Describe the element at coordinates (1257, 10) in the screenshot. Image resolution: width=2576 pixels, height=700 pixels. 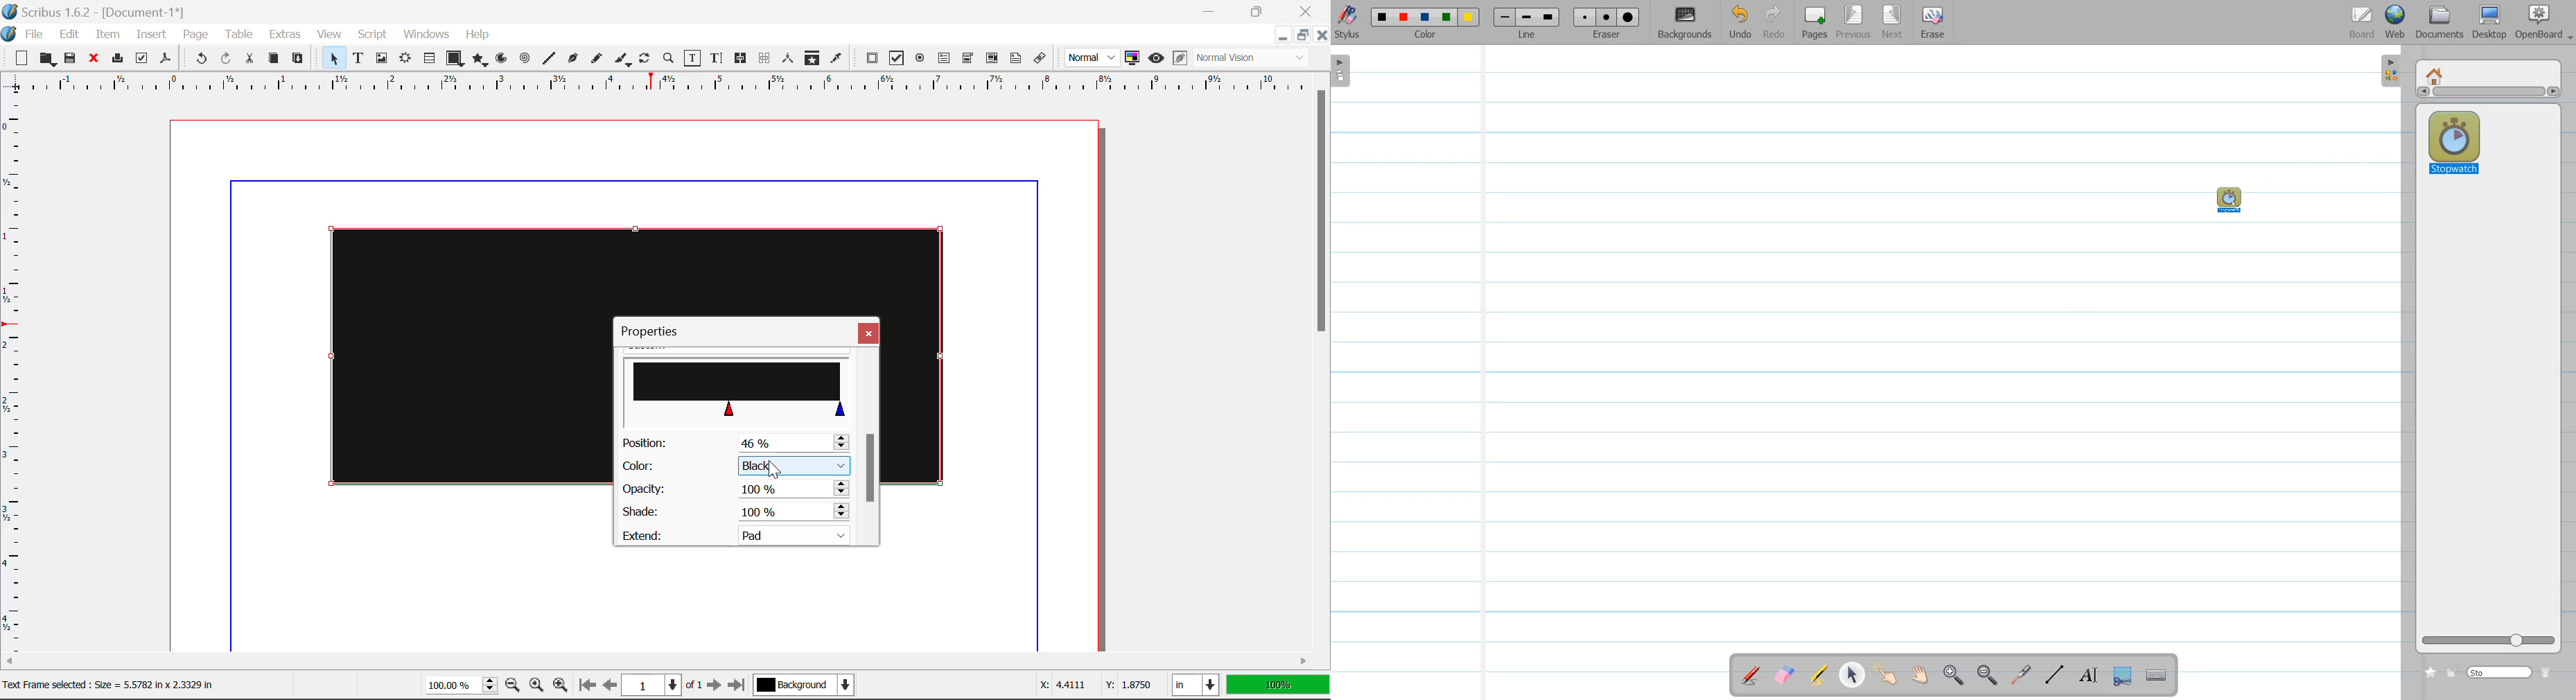
I see `Minimize` at that location.